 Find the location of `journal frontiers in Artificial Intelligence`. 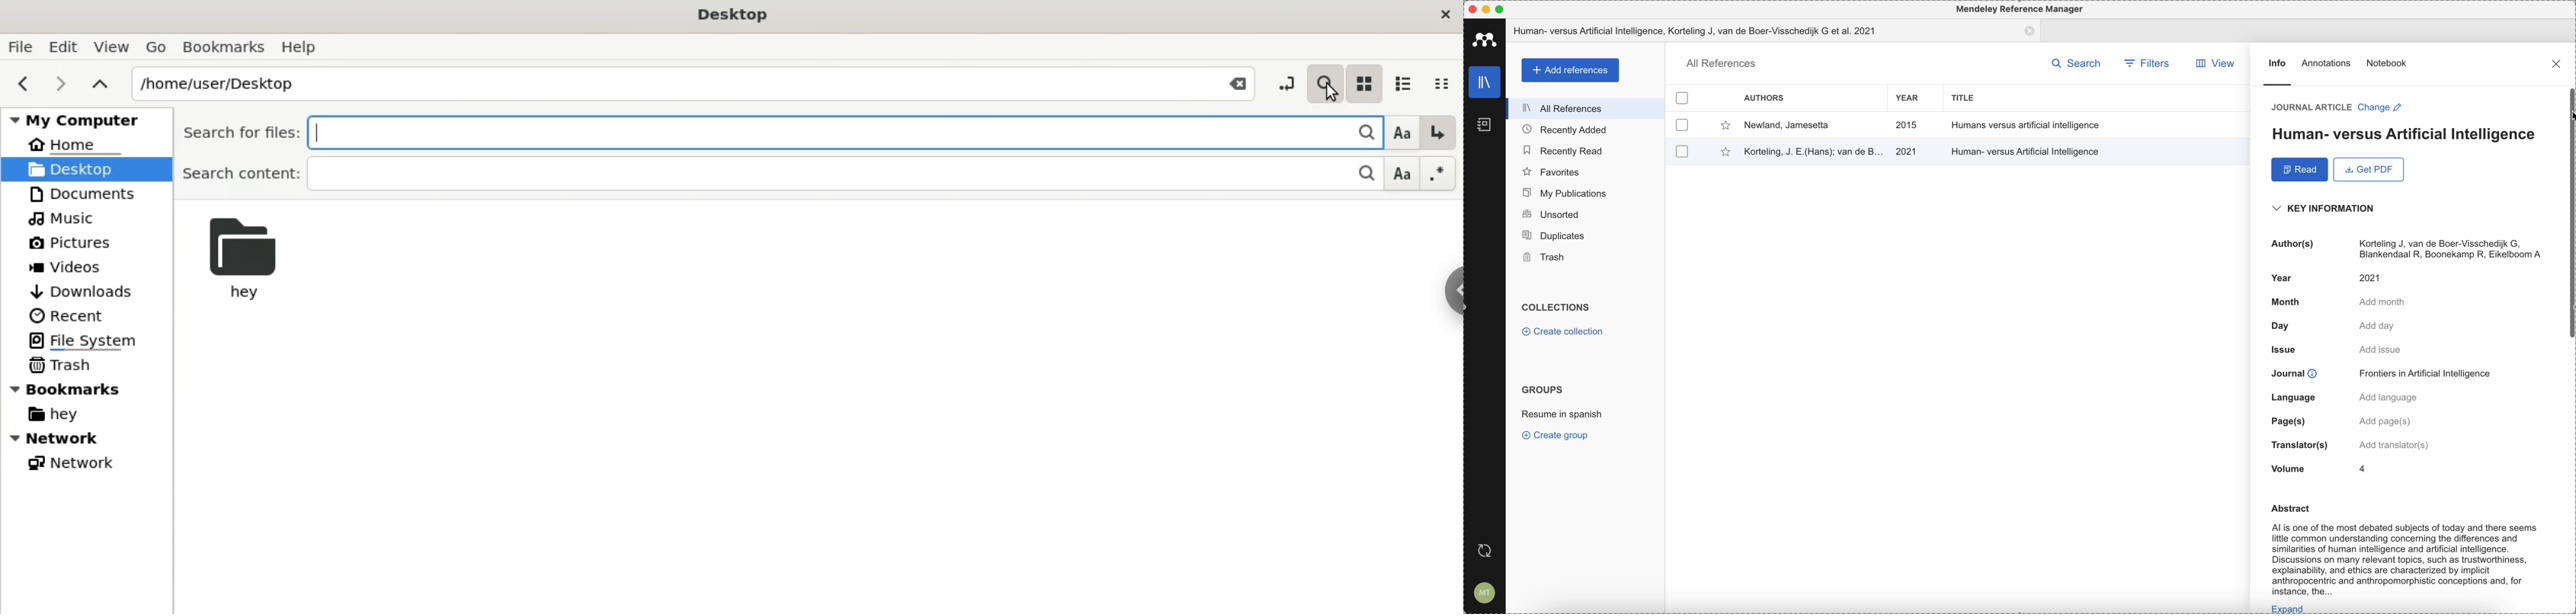

journal frontiers in Artificial Intelligence is located at coordinates (2386, 373).